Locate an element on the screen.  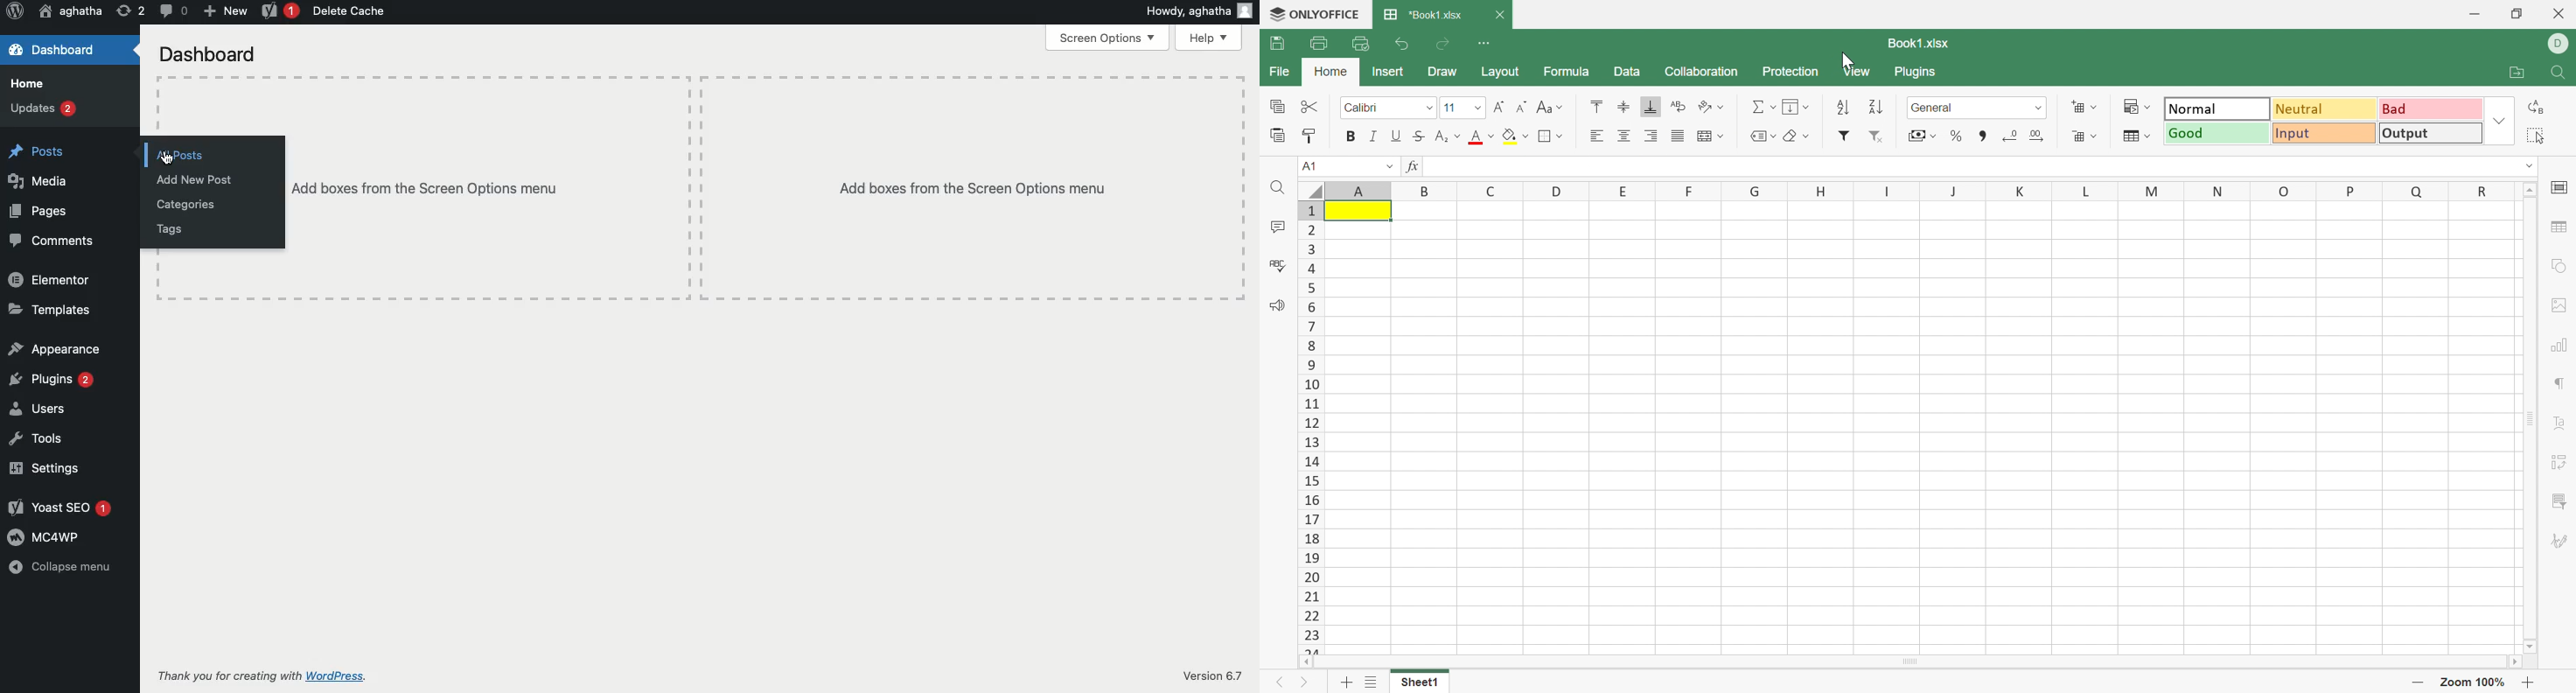
Font color is located at coordinates (1480, 137).